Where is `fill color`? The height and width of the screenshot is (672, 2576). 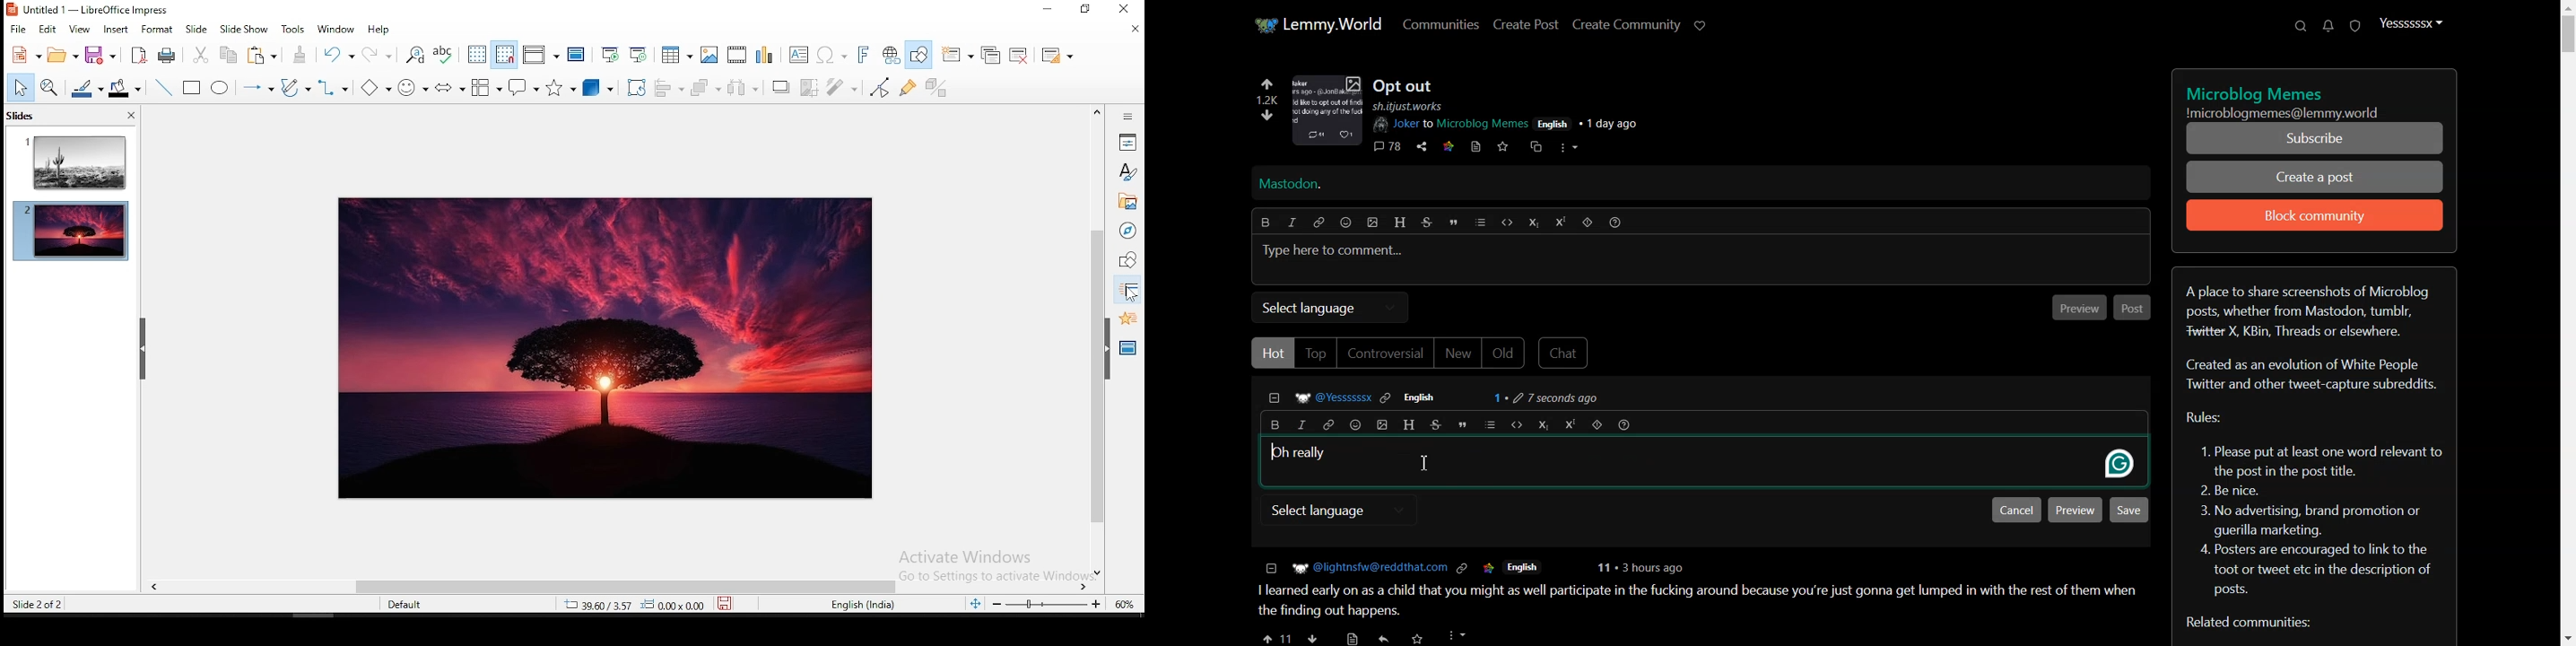
fill color is located at coordinates (125, 88).